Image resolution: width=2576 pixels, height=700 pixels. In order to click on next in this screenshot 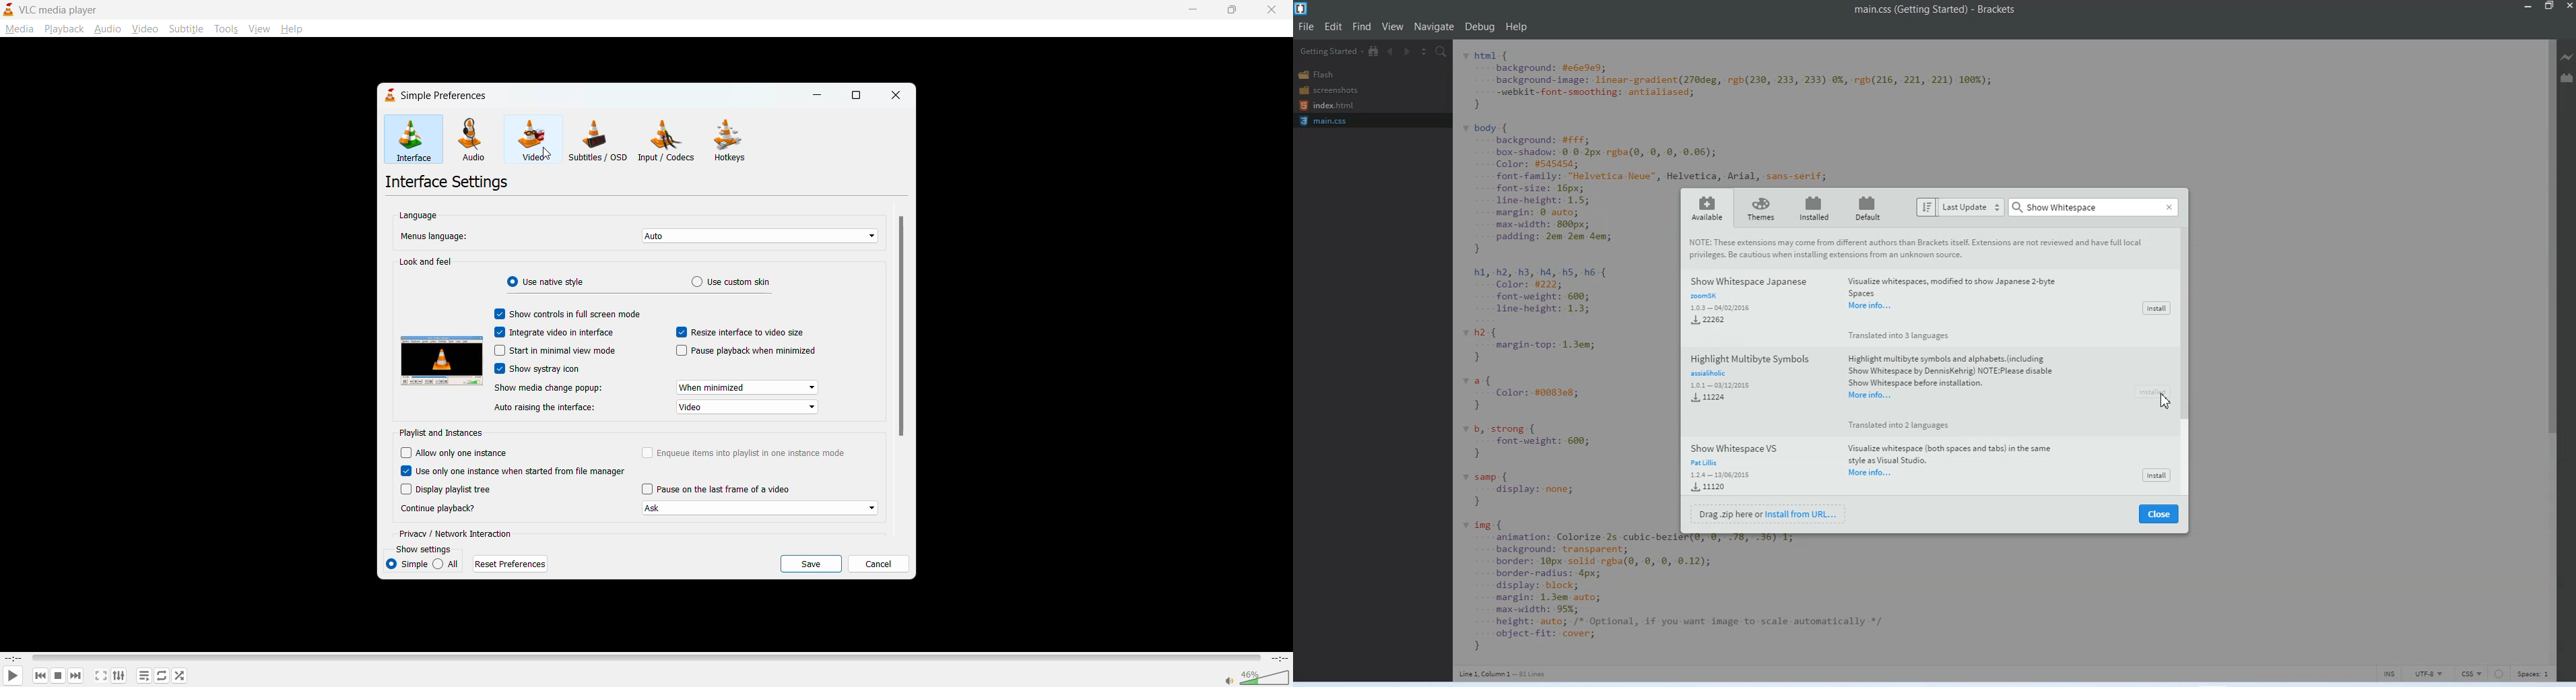, I will do `click(73, 676)`.